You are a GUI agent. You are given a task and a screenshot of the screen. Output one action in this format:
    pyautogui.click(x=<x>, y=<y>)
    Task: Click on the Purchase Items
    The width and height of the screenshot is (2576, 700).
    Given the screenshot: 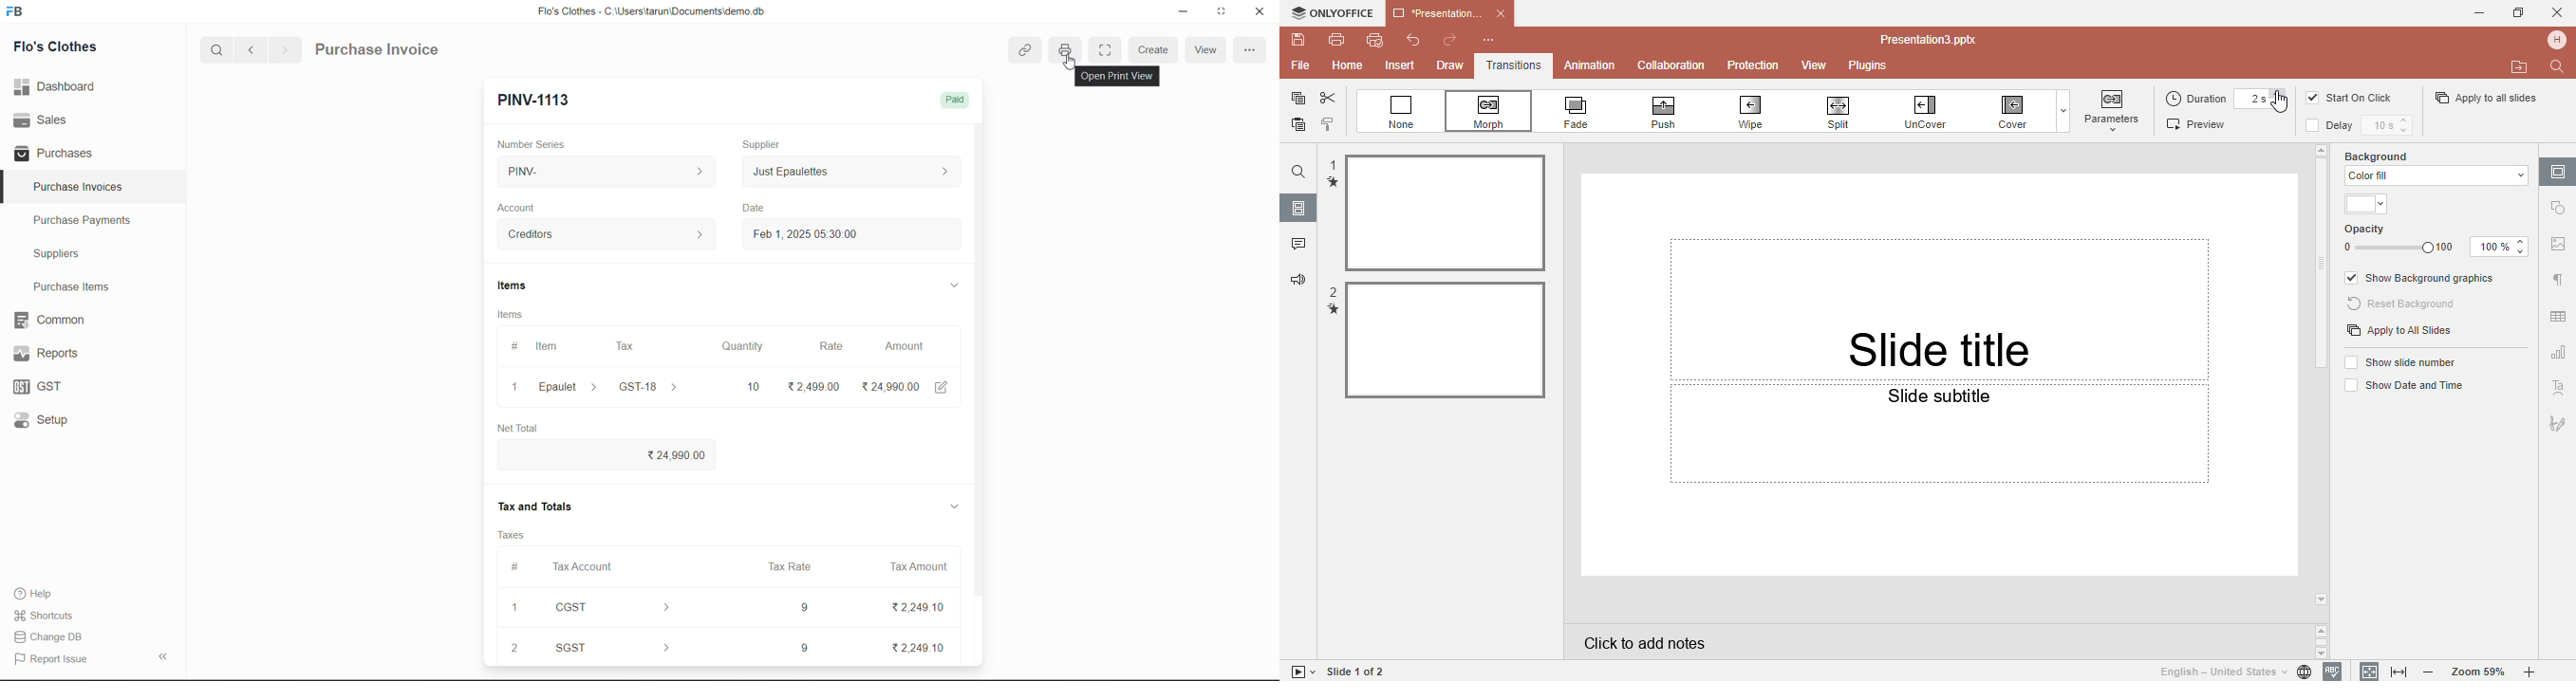 What is the action you would take?
    pyautogui.click(x=75, y=286)
    